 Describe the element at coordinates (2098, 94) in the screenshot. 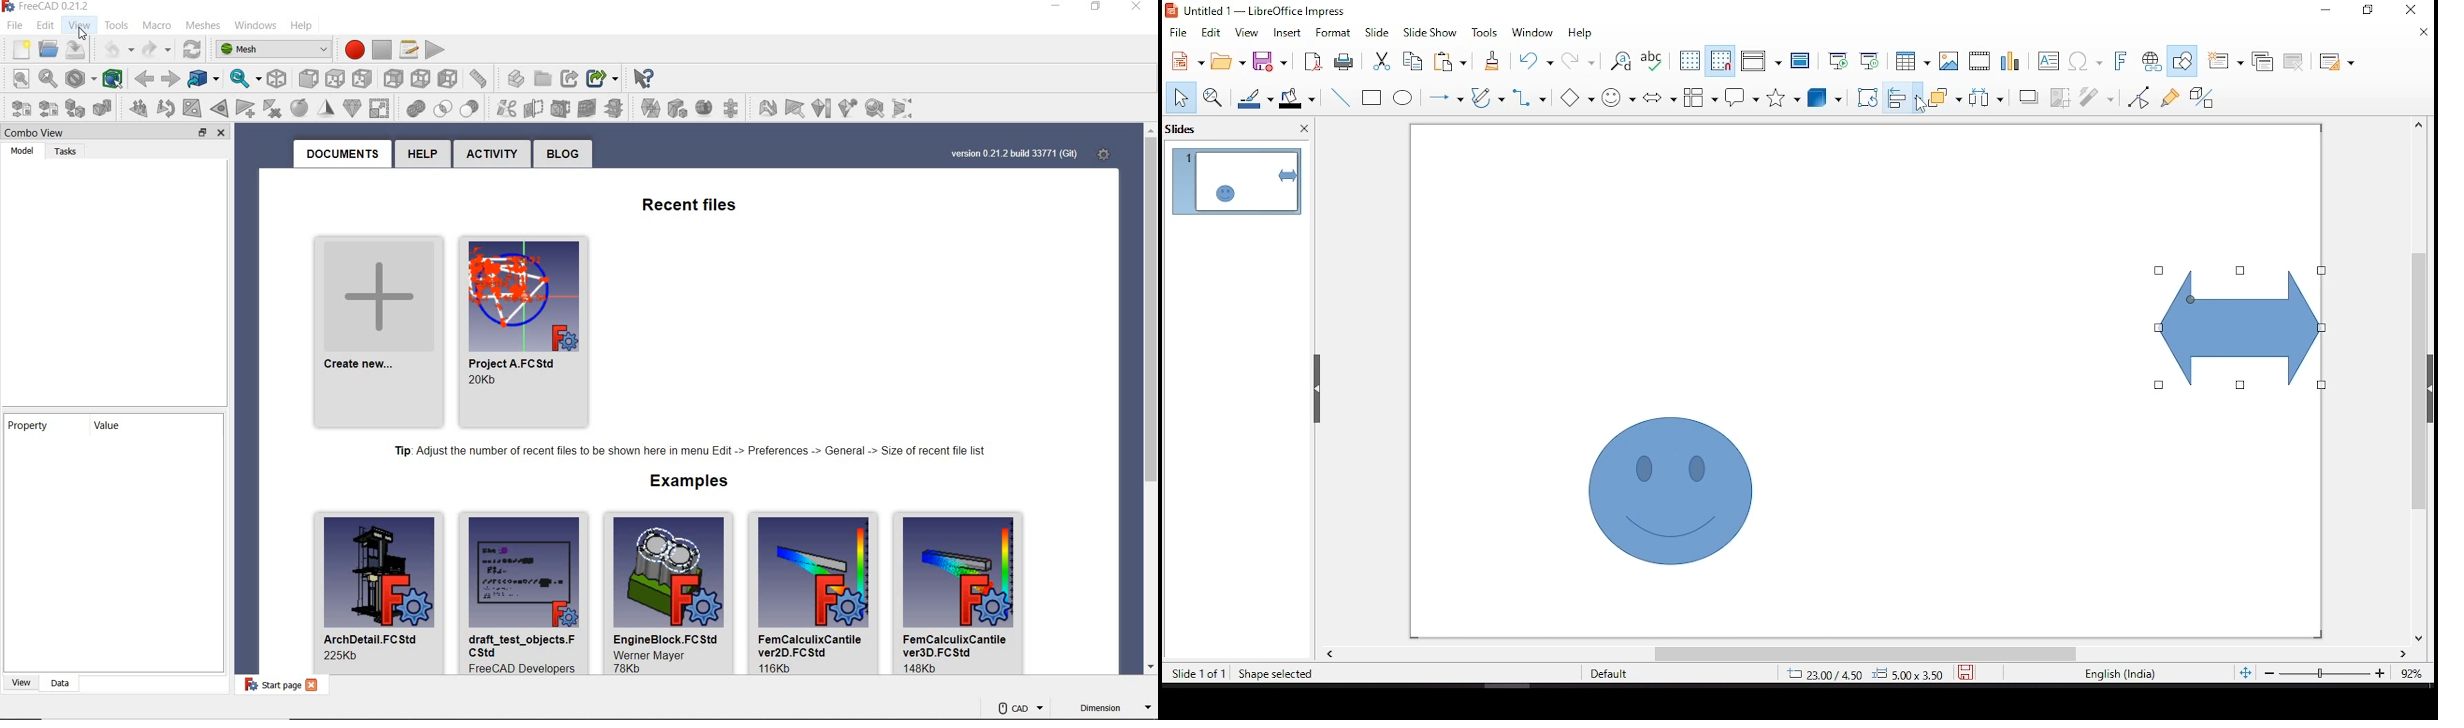

I see `filter` at that location.